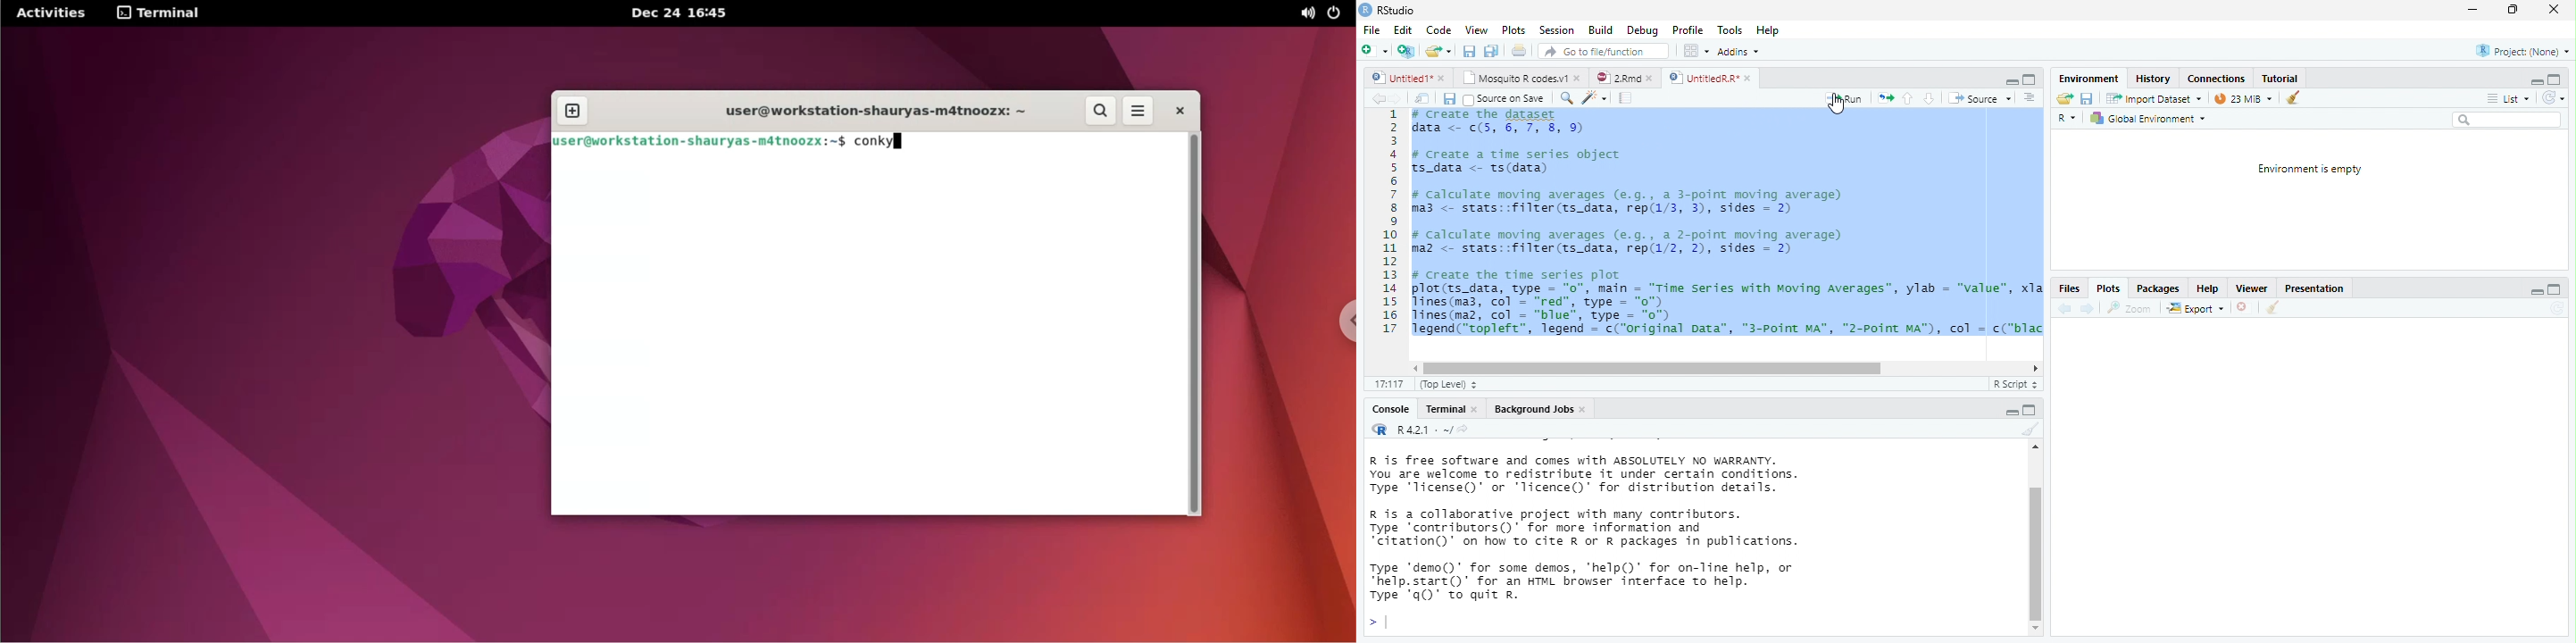  I want to click on cursor, so click(1839, 106).